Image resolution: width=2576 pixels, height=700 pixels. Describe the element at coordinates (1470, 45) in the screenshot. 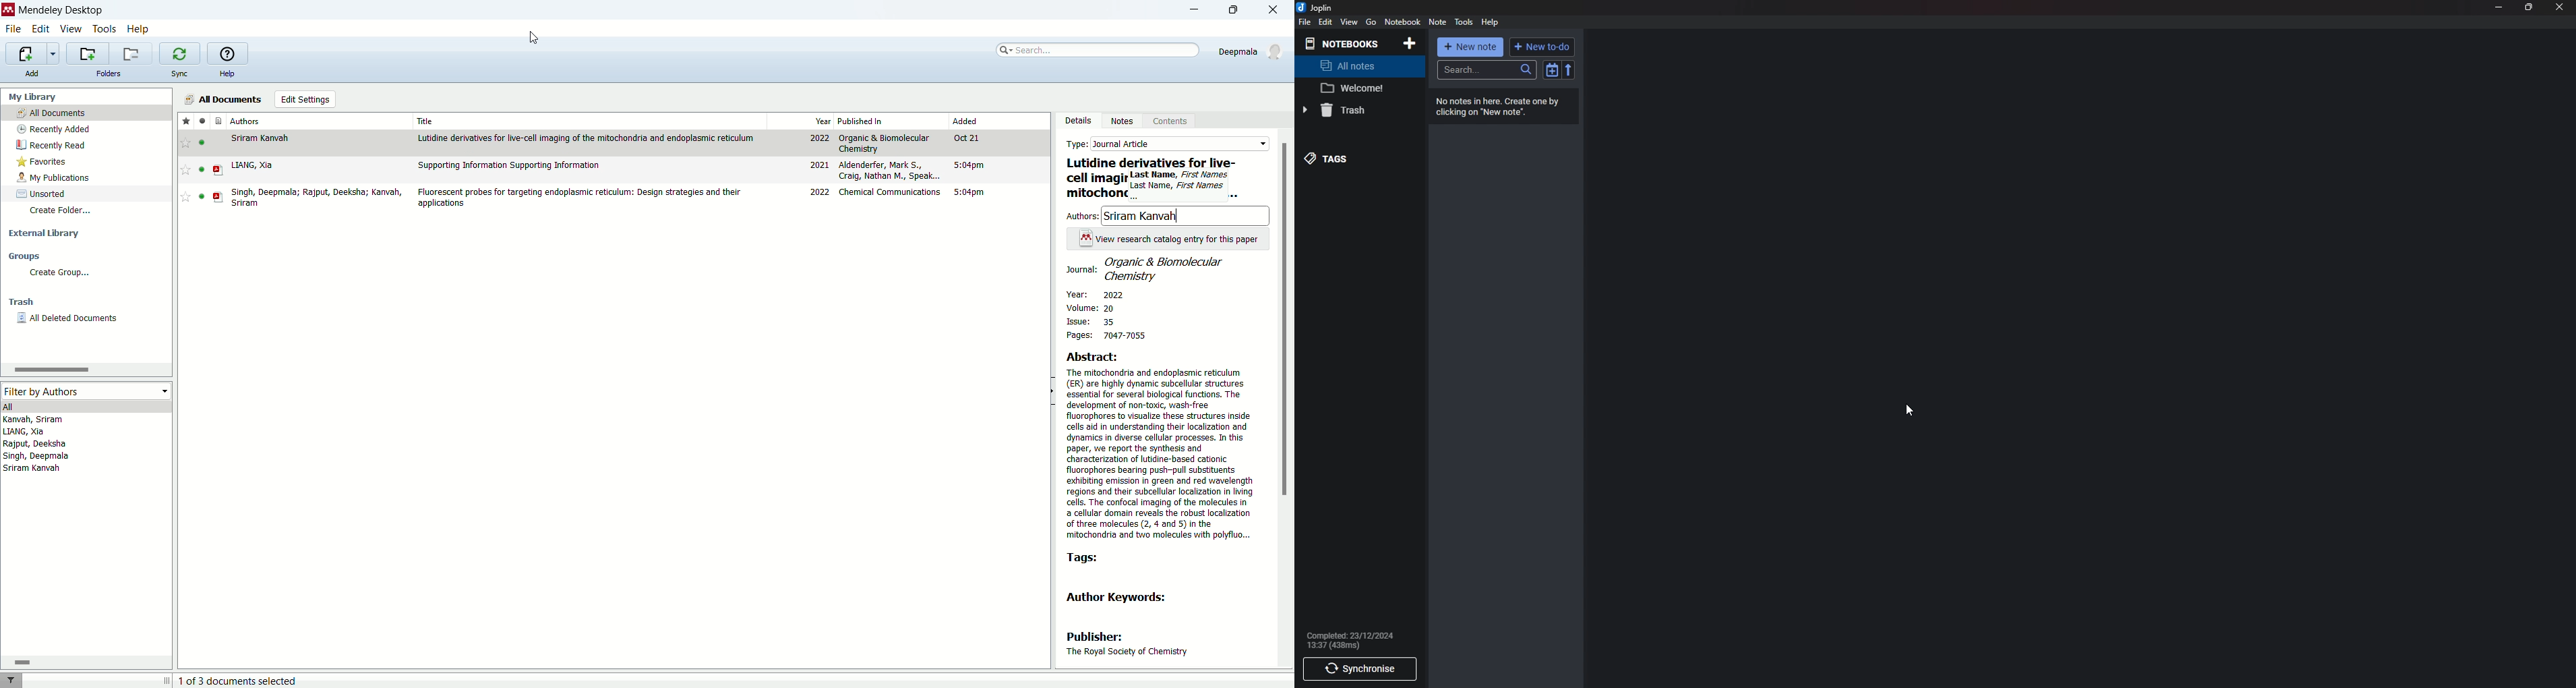

I see `New note` at that location.